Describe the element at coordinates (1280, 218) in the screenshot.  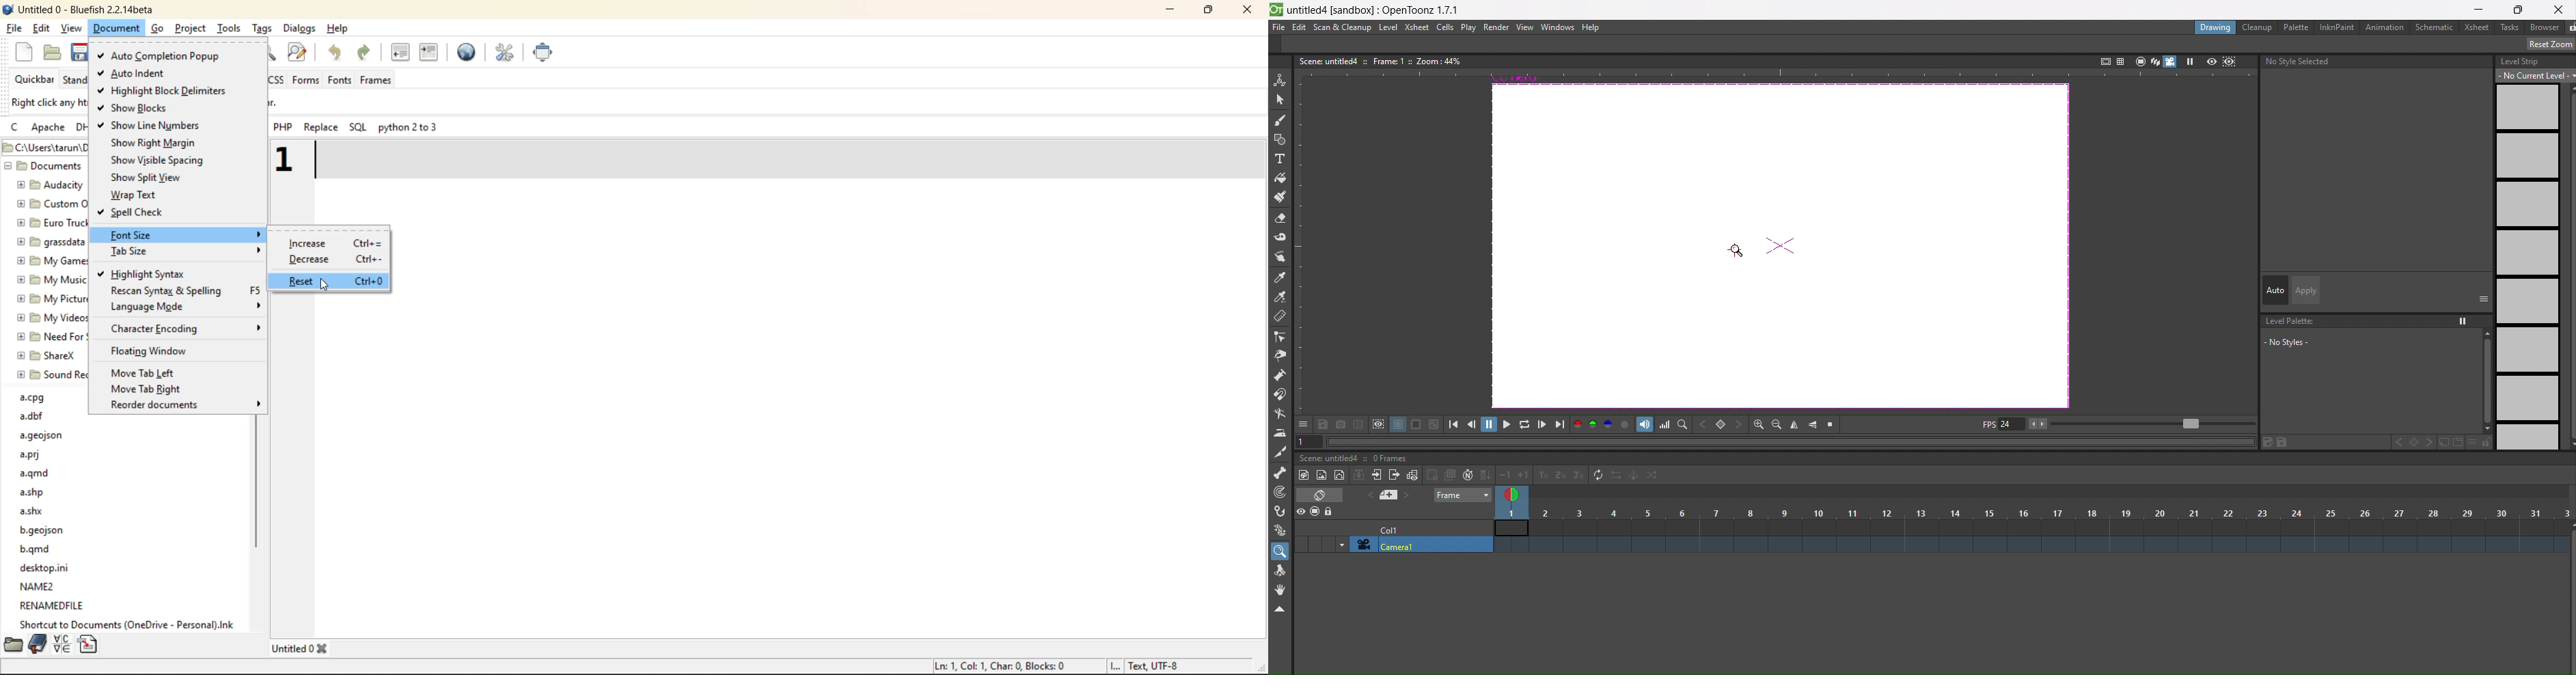
I see `eraser tool` at that location.